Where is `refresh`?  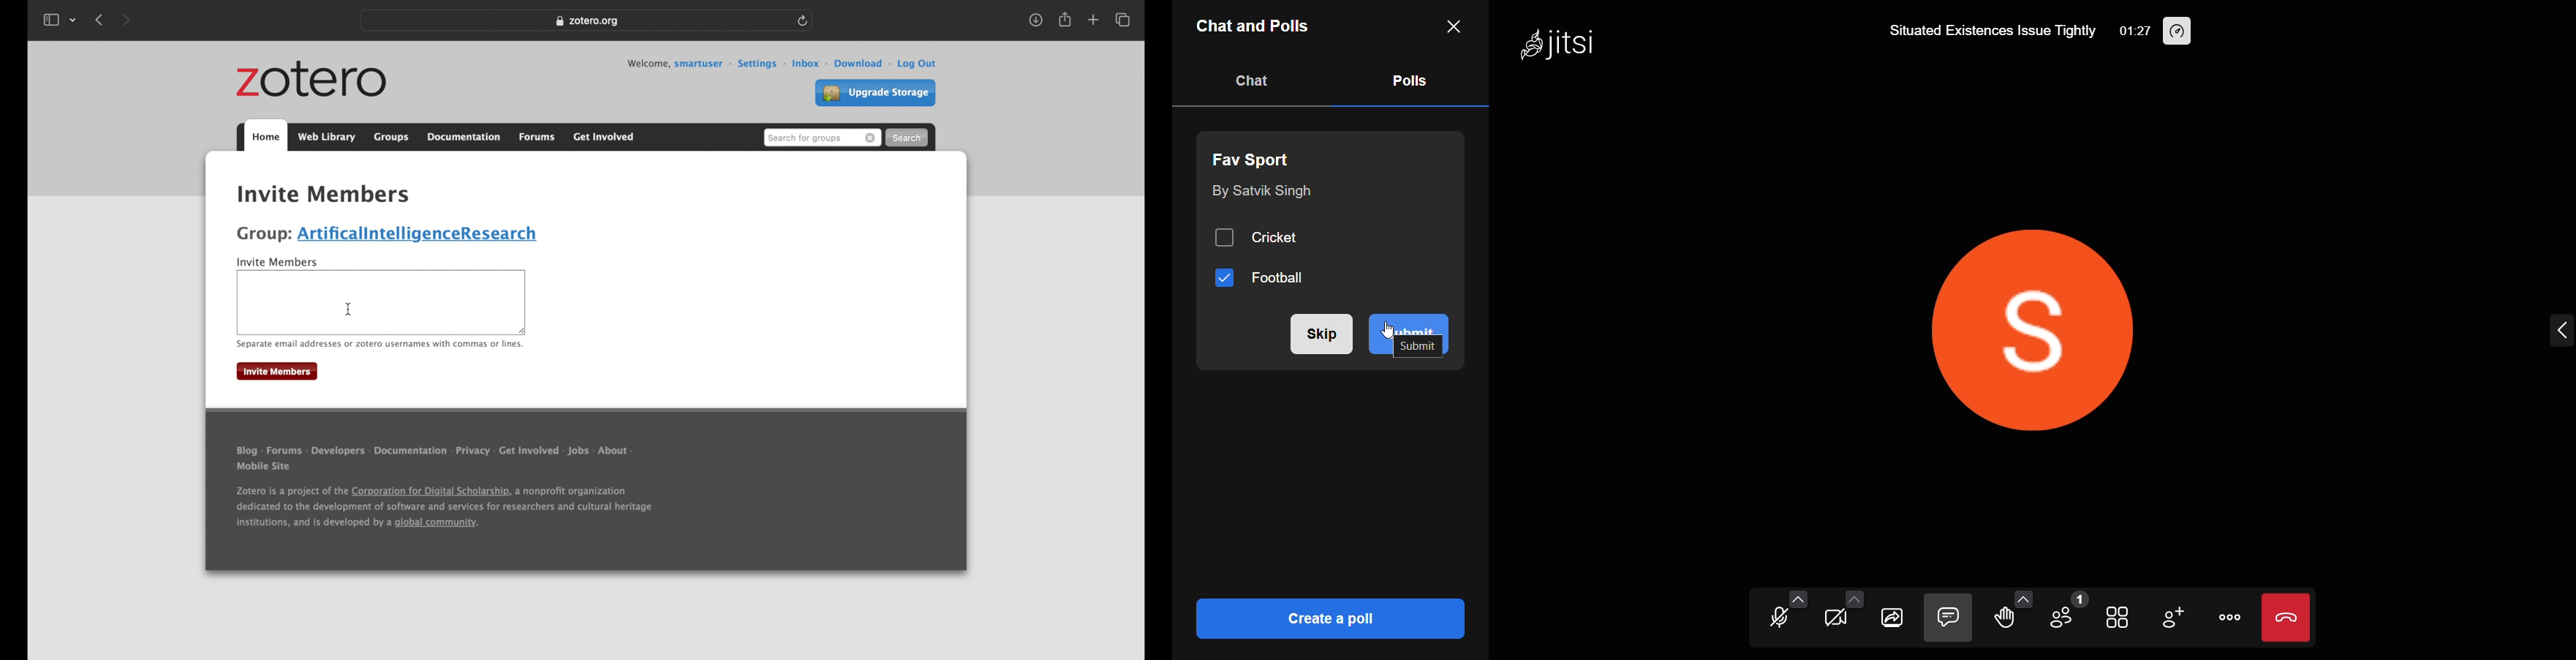 refresh is located at coordinates (805, 21).